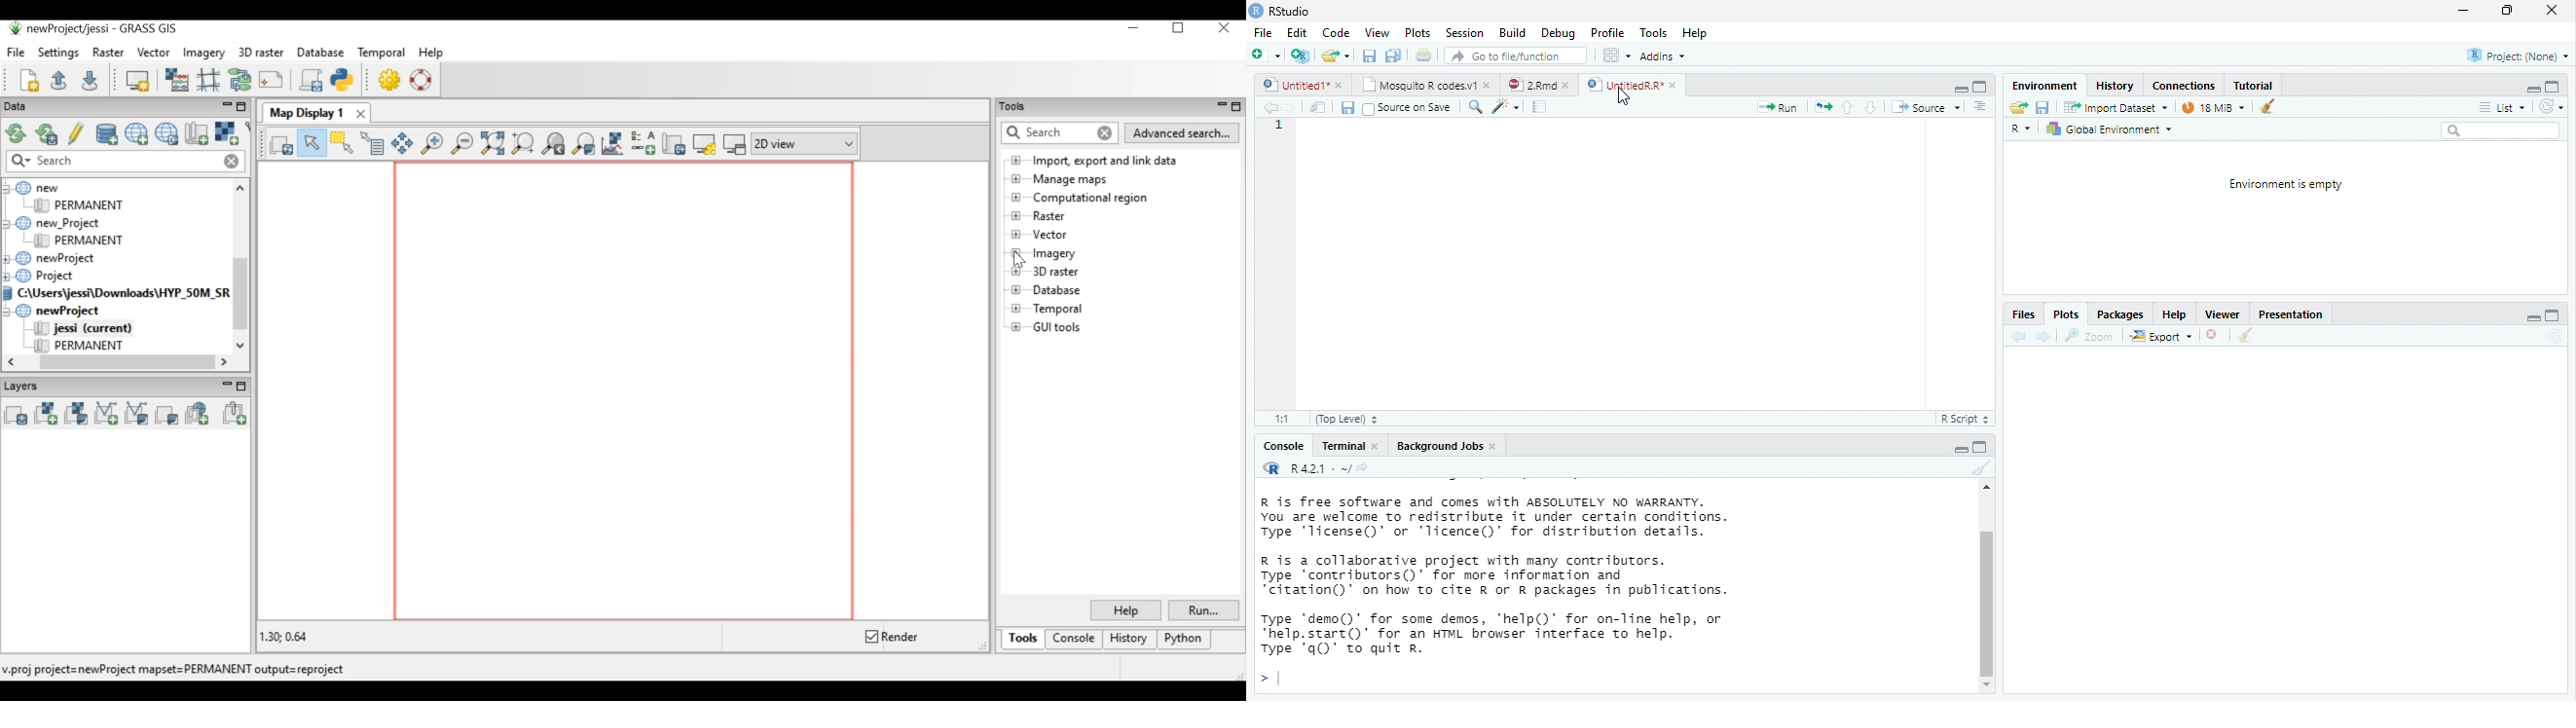 The height and width of the screenshot is (728, 2576). What do you see at coordinates (1870, 107) in the screenshot?
I see `down` at bounding box center [1870, 107].